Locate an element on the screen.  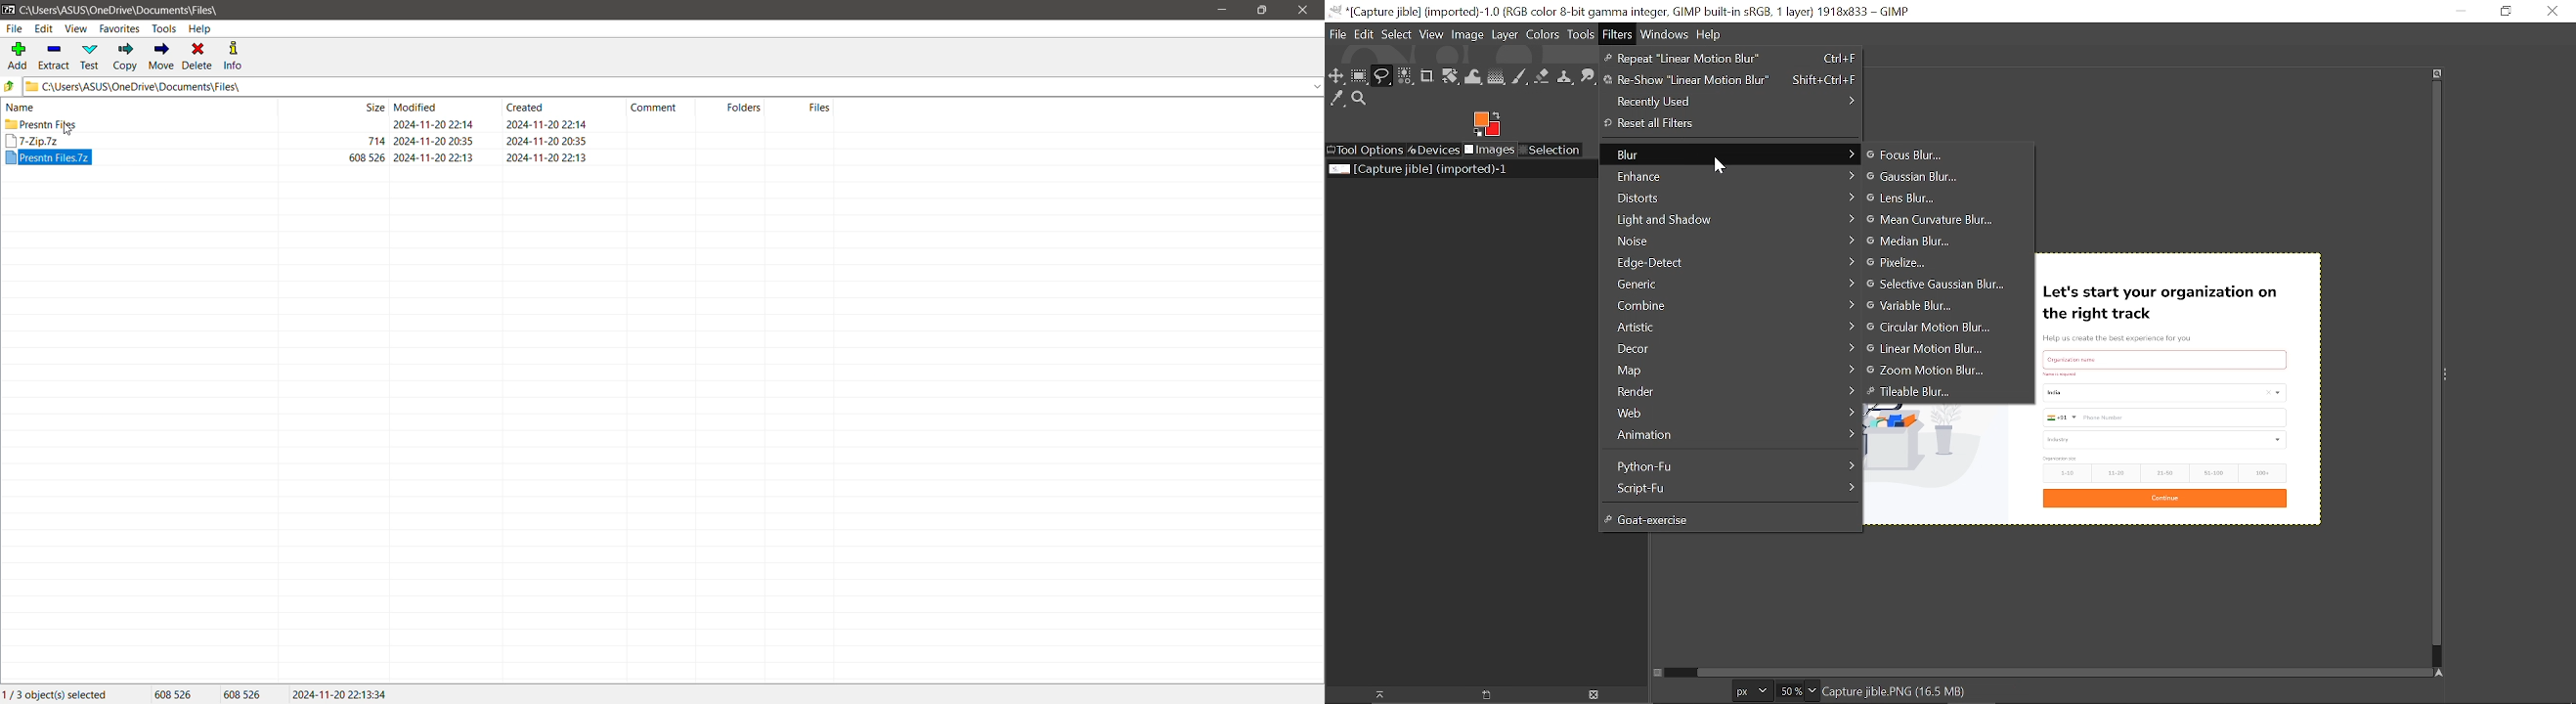
Current image is located at coordinates (2179, 387).